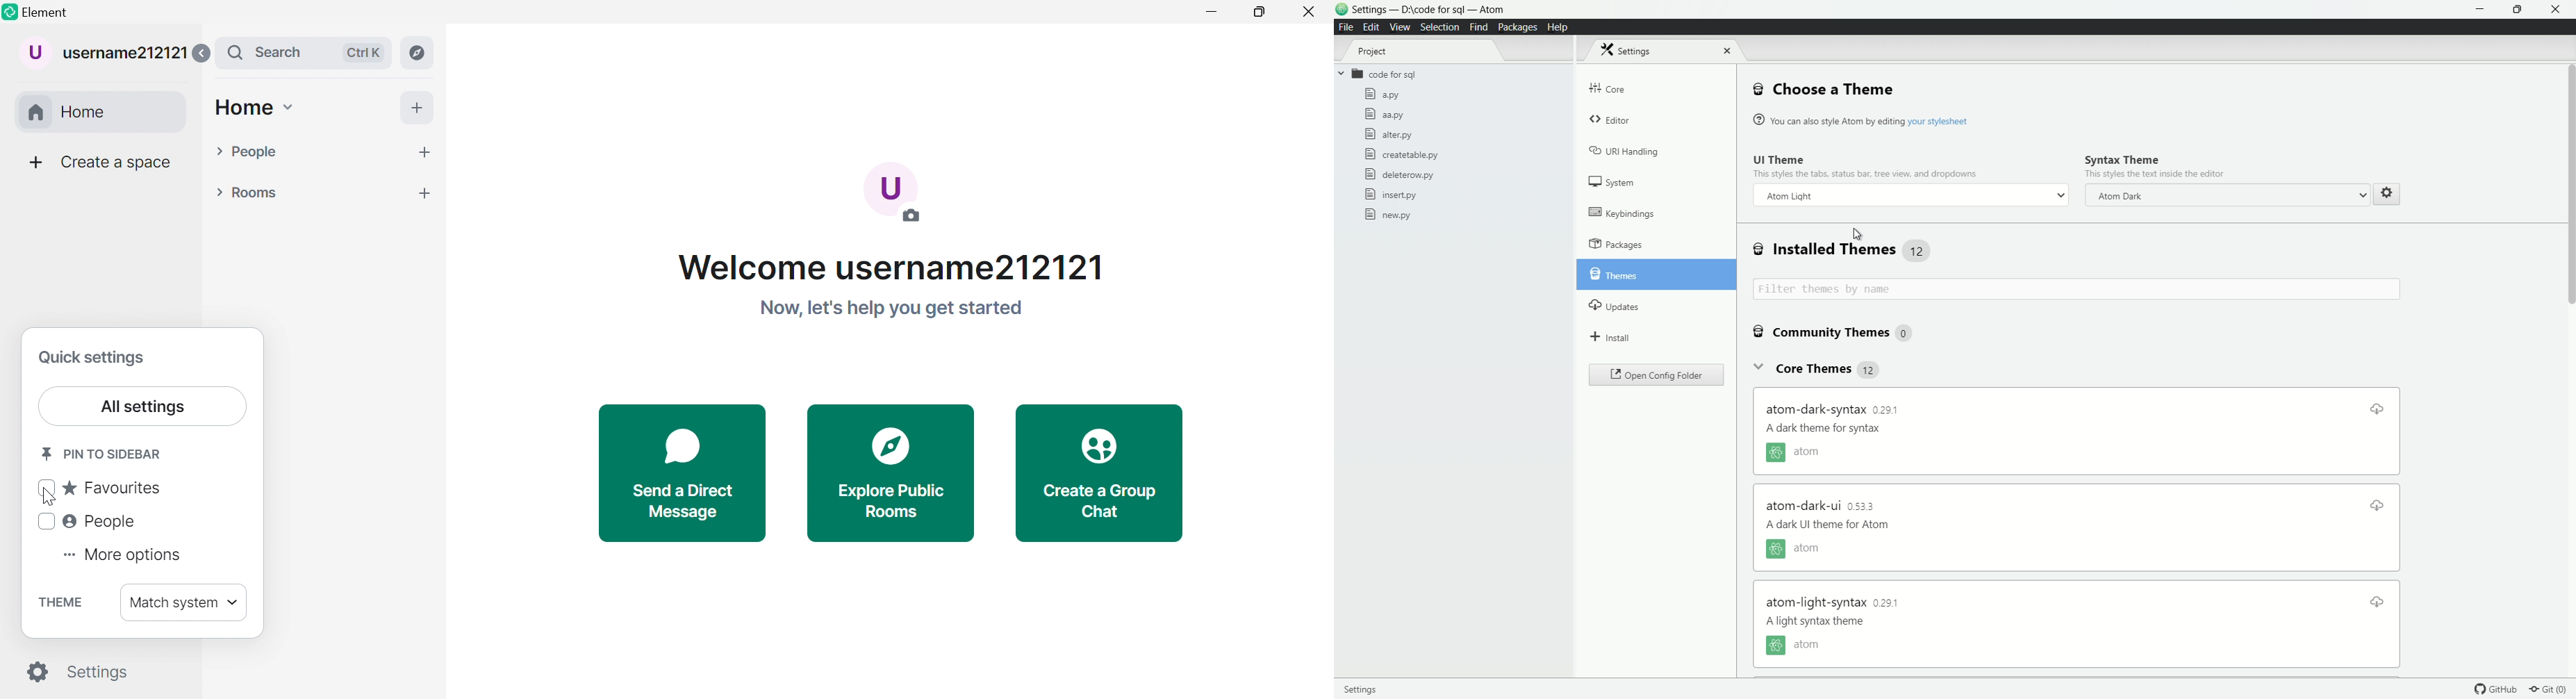 Image resolution: width=2576 pixels, height=700 pixels. I want to click on alter.py file, so click(1387, 135).